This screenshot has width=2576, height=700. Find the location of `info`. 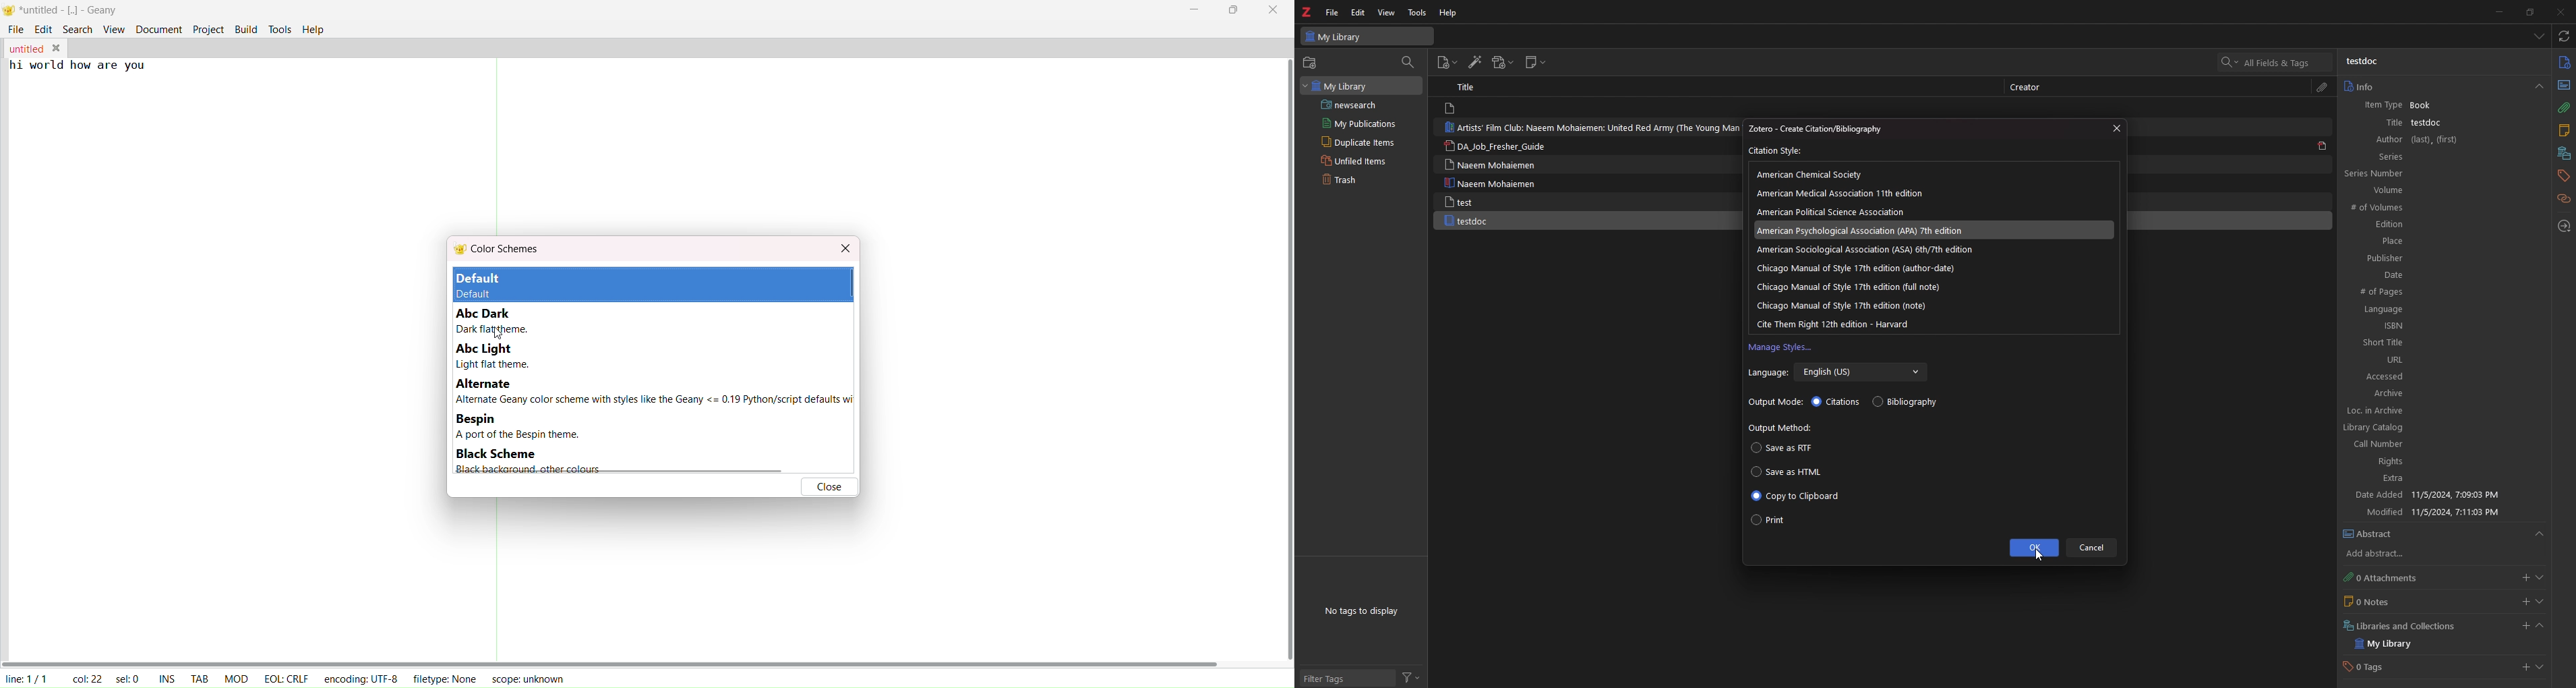

info is located at coordinates (2564, 63).